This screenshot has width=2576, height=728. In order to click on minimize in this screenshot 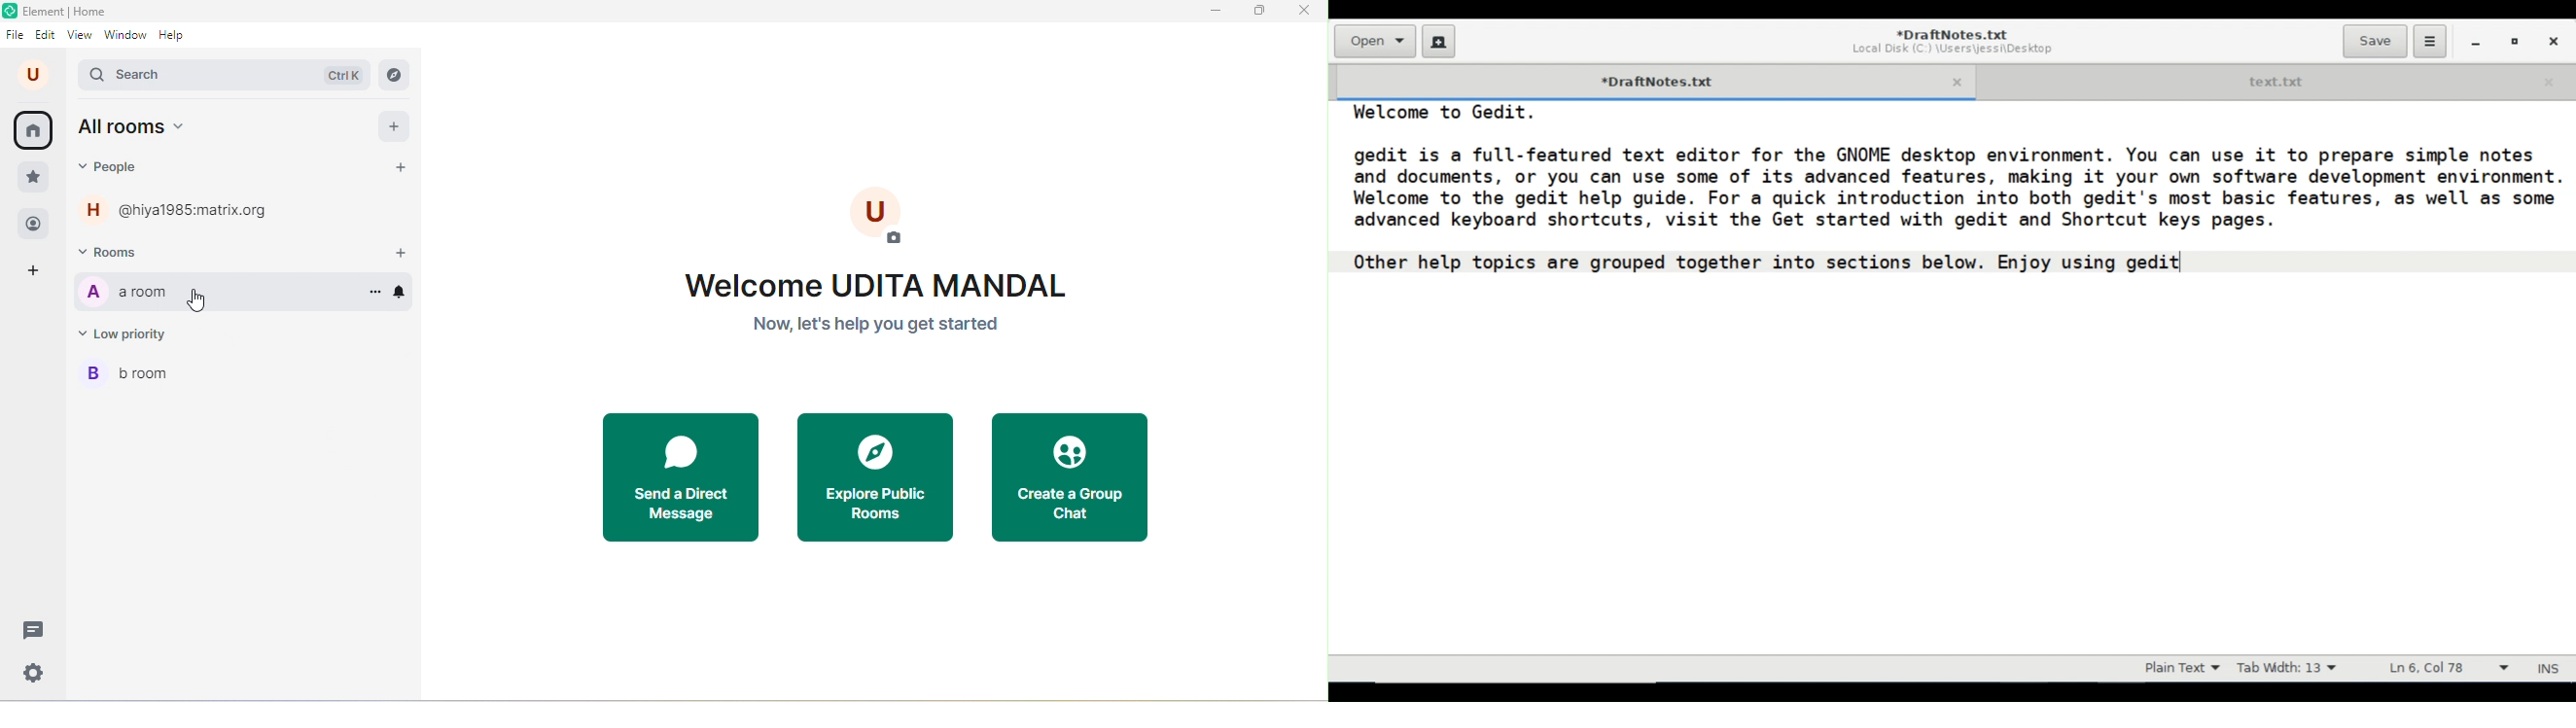, I will do `click(1215, 15)`.